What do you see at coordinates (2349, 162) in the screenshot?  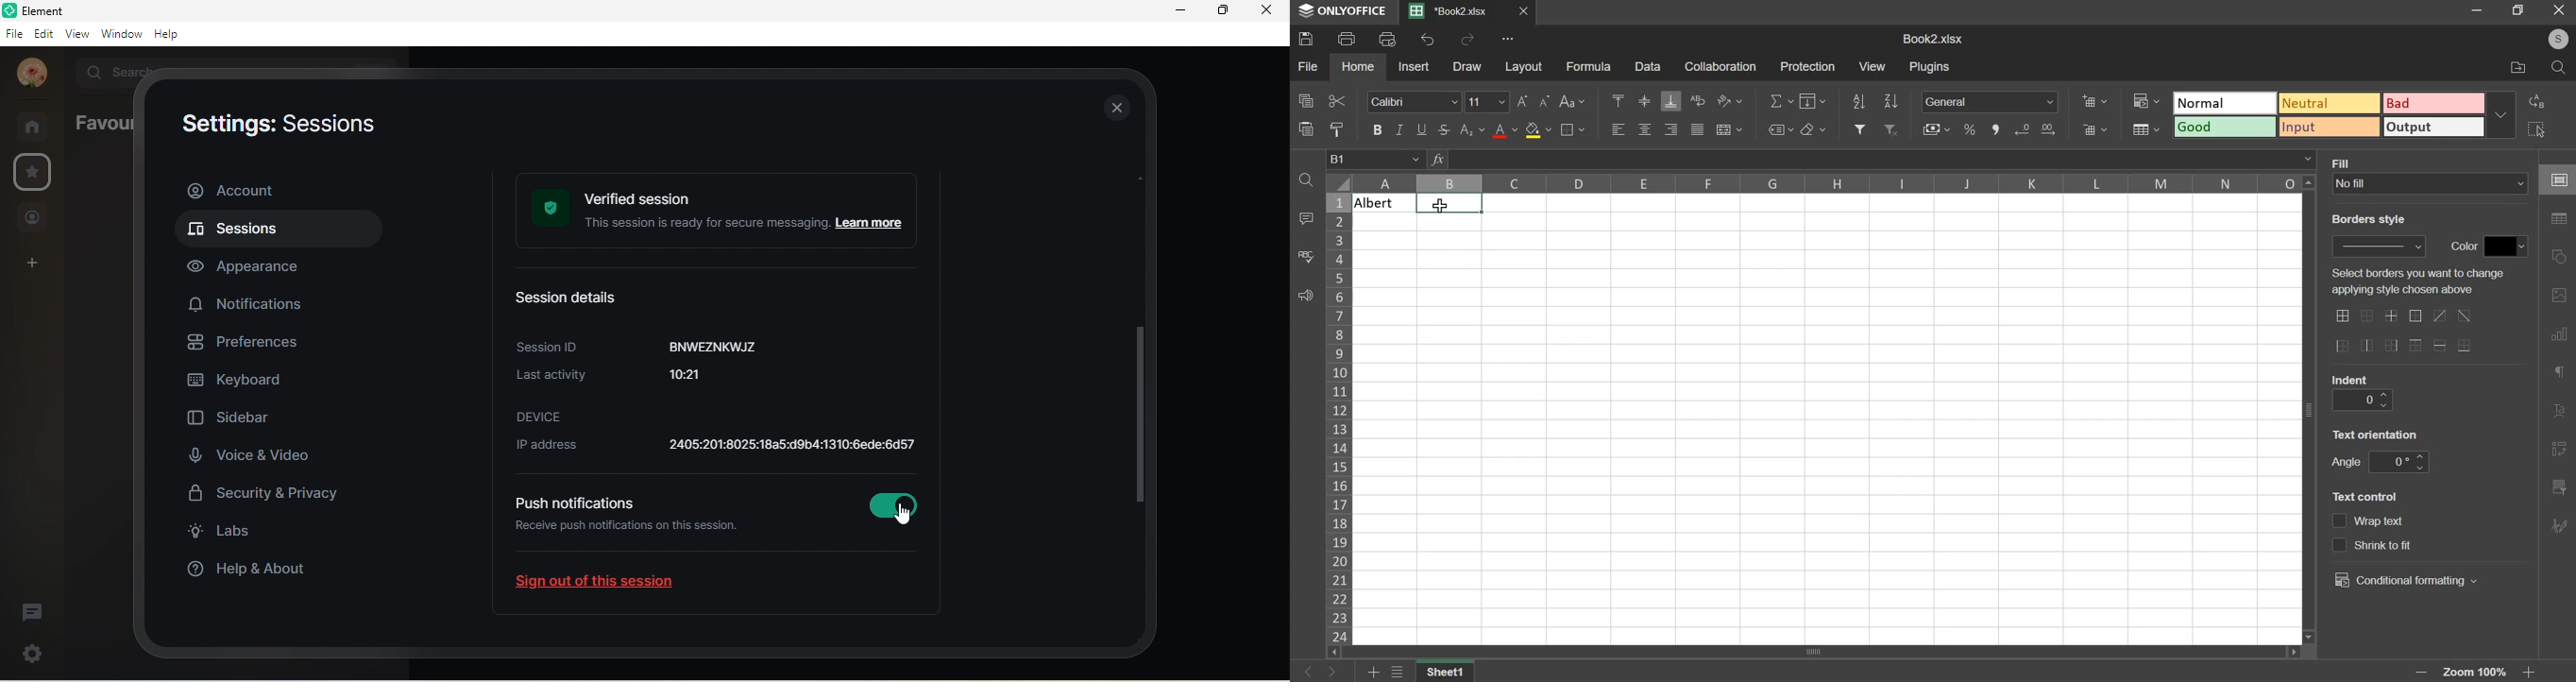 I see `fill` at bounding box center [2349, 162].